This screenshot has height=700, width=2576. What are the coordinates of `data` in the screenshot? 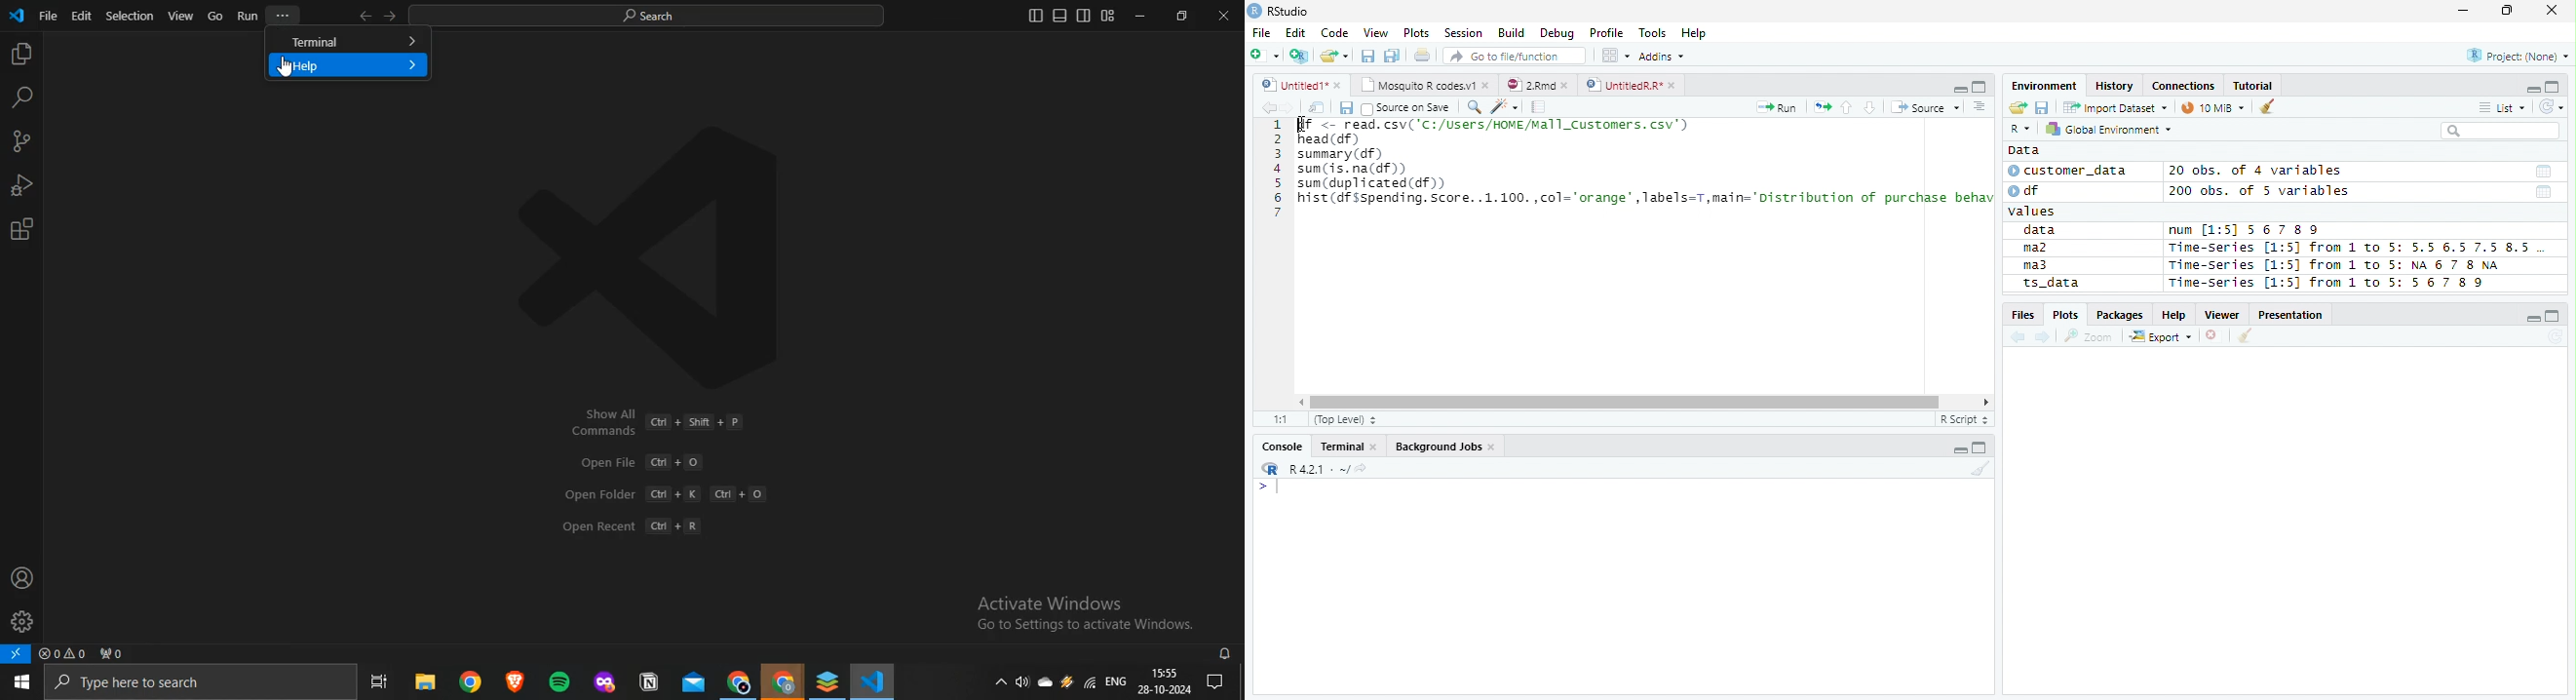 It's located at (2043, 231).